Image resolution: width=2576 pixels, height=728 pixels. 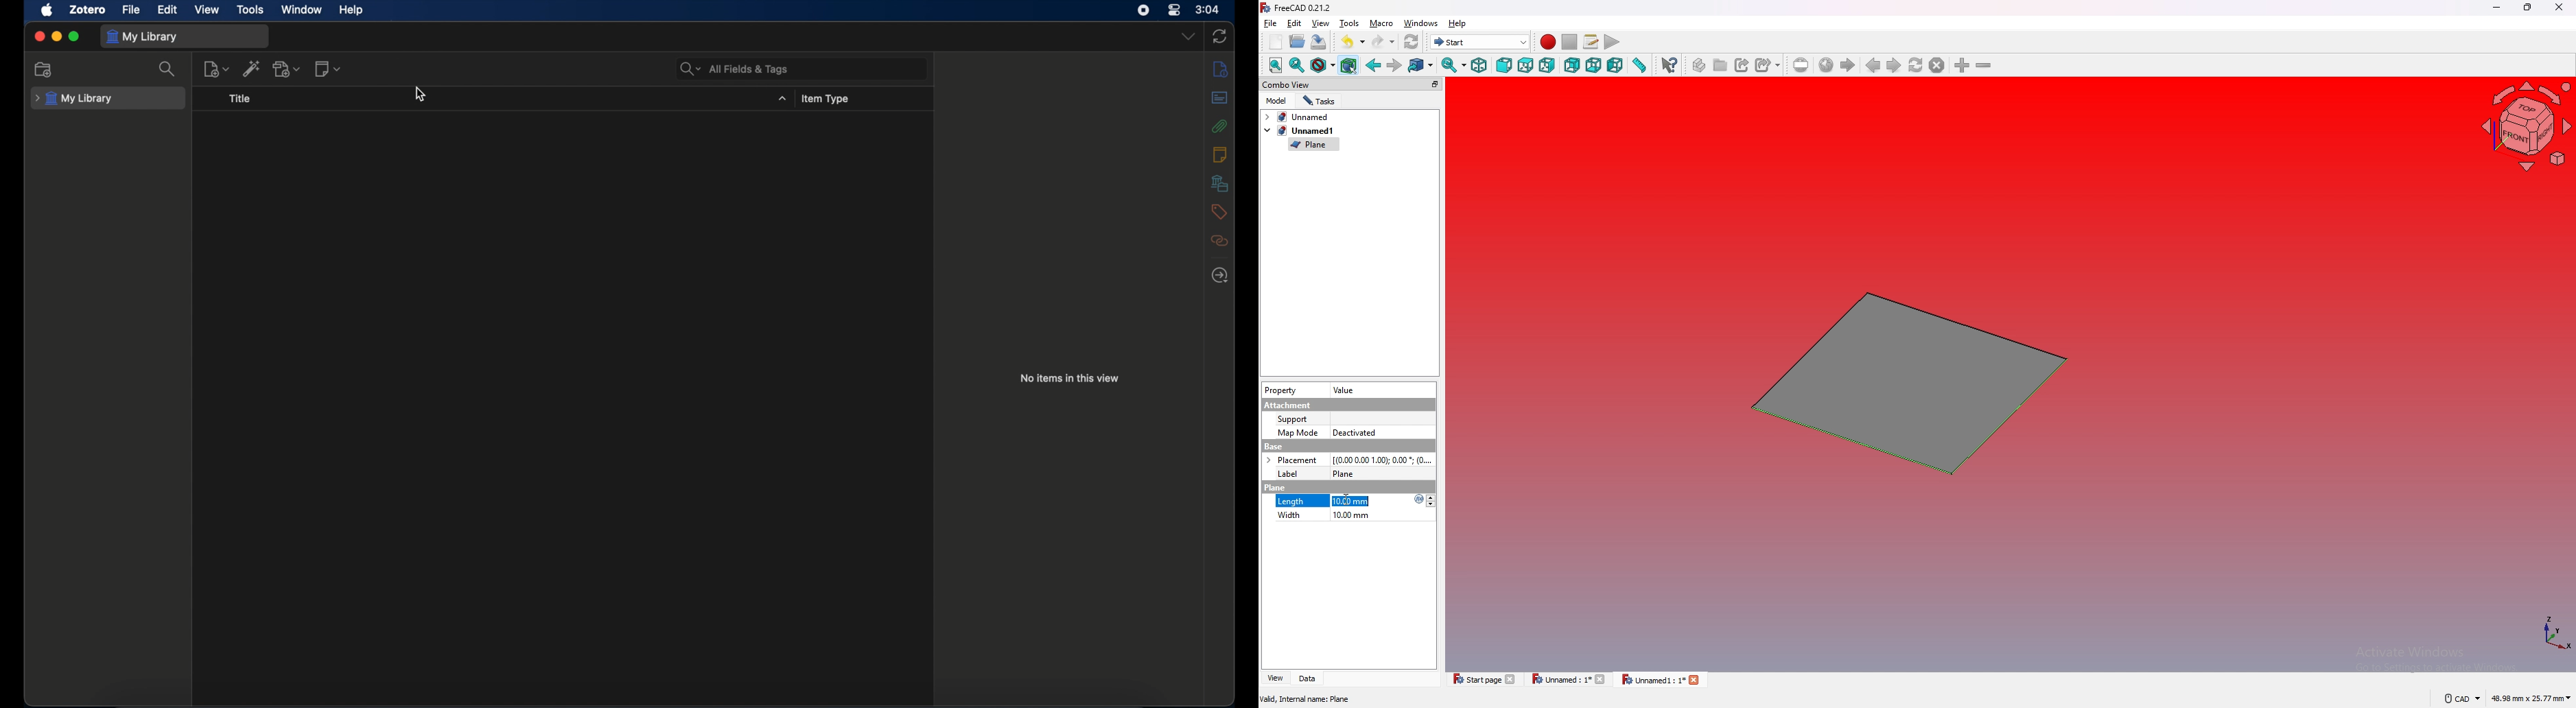 I want to click on width, so click(x=1289, y=517).